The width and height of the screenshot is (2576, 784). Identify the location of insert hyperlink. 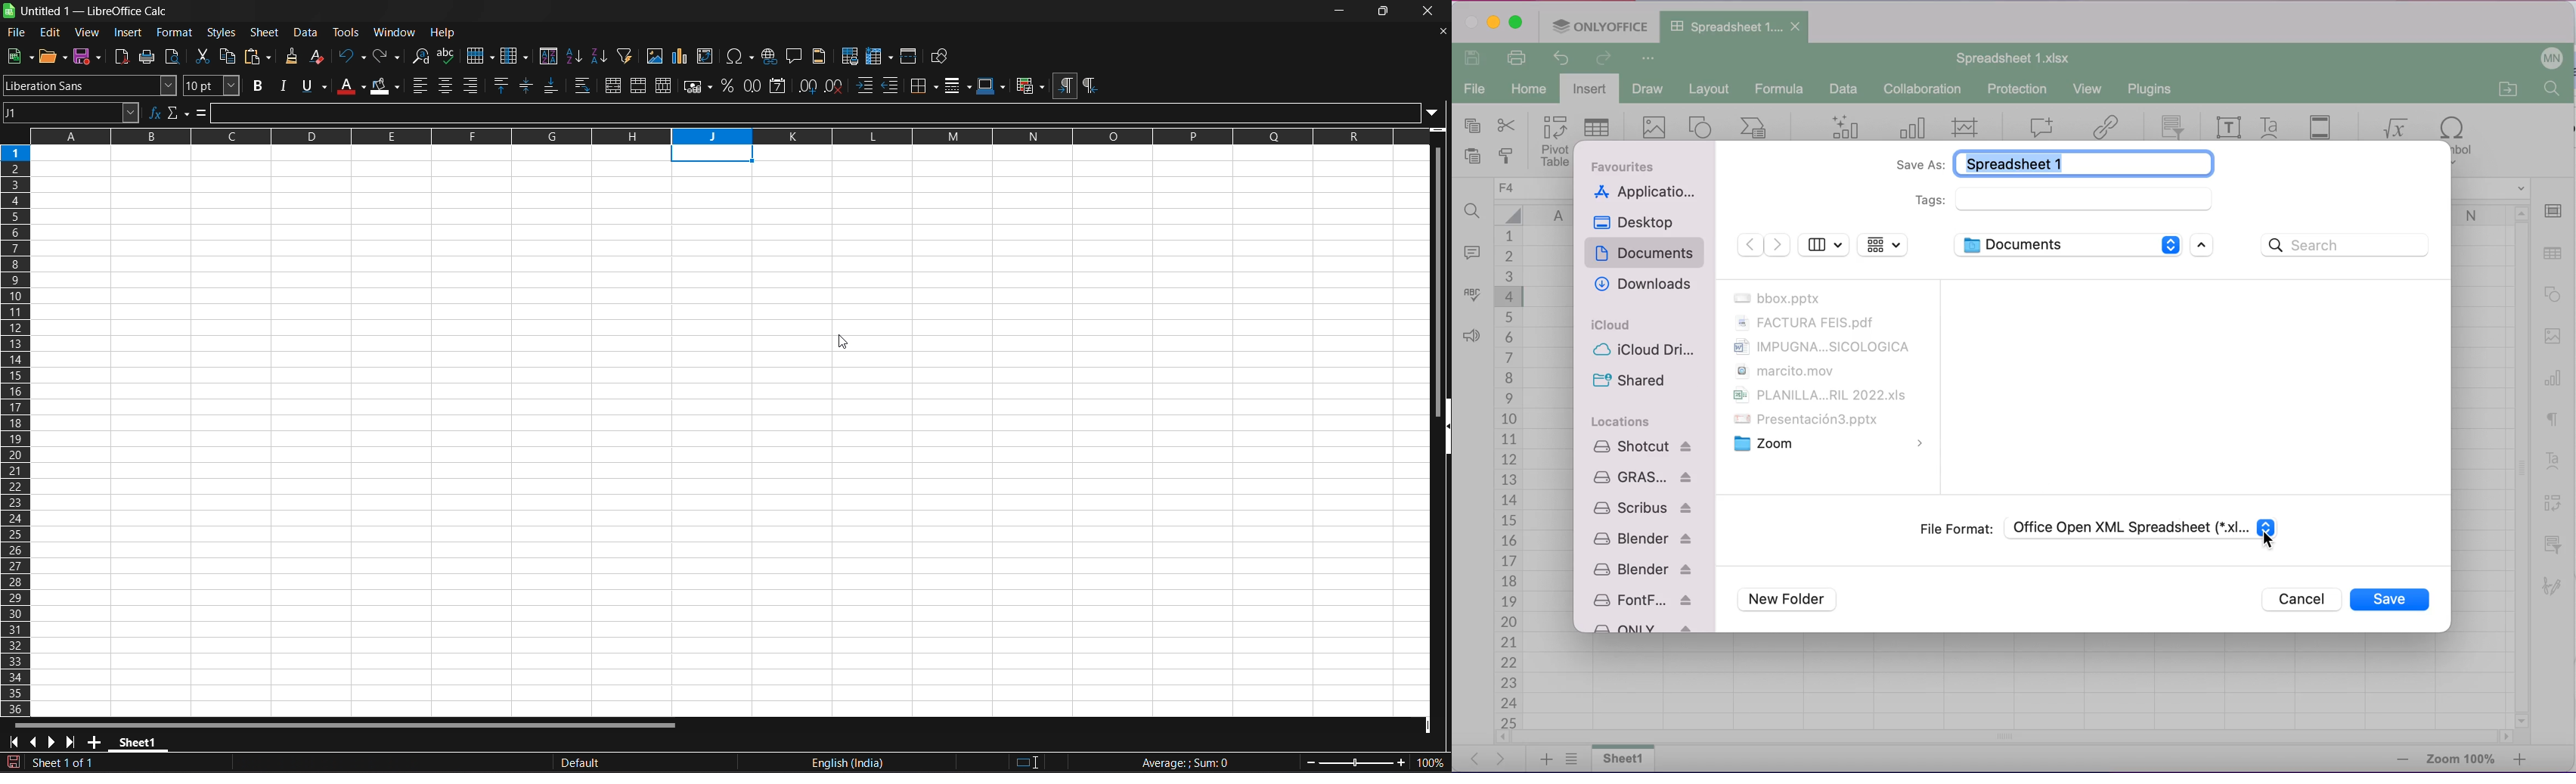
(771, 56).